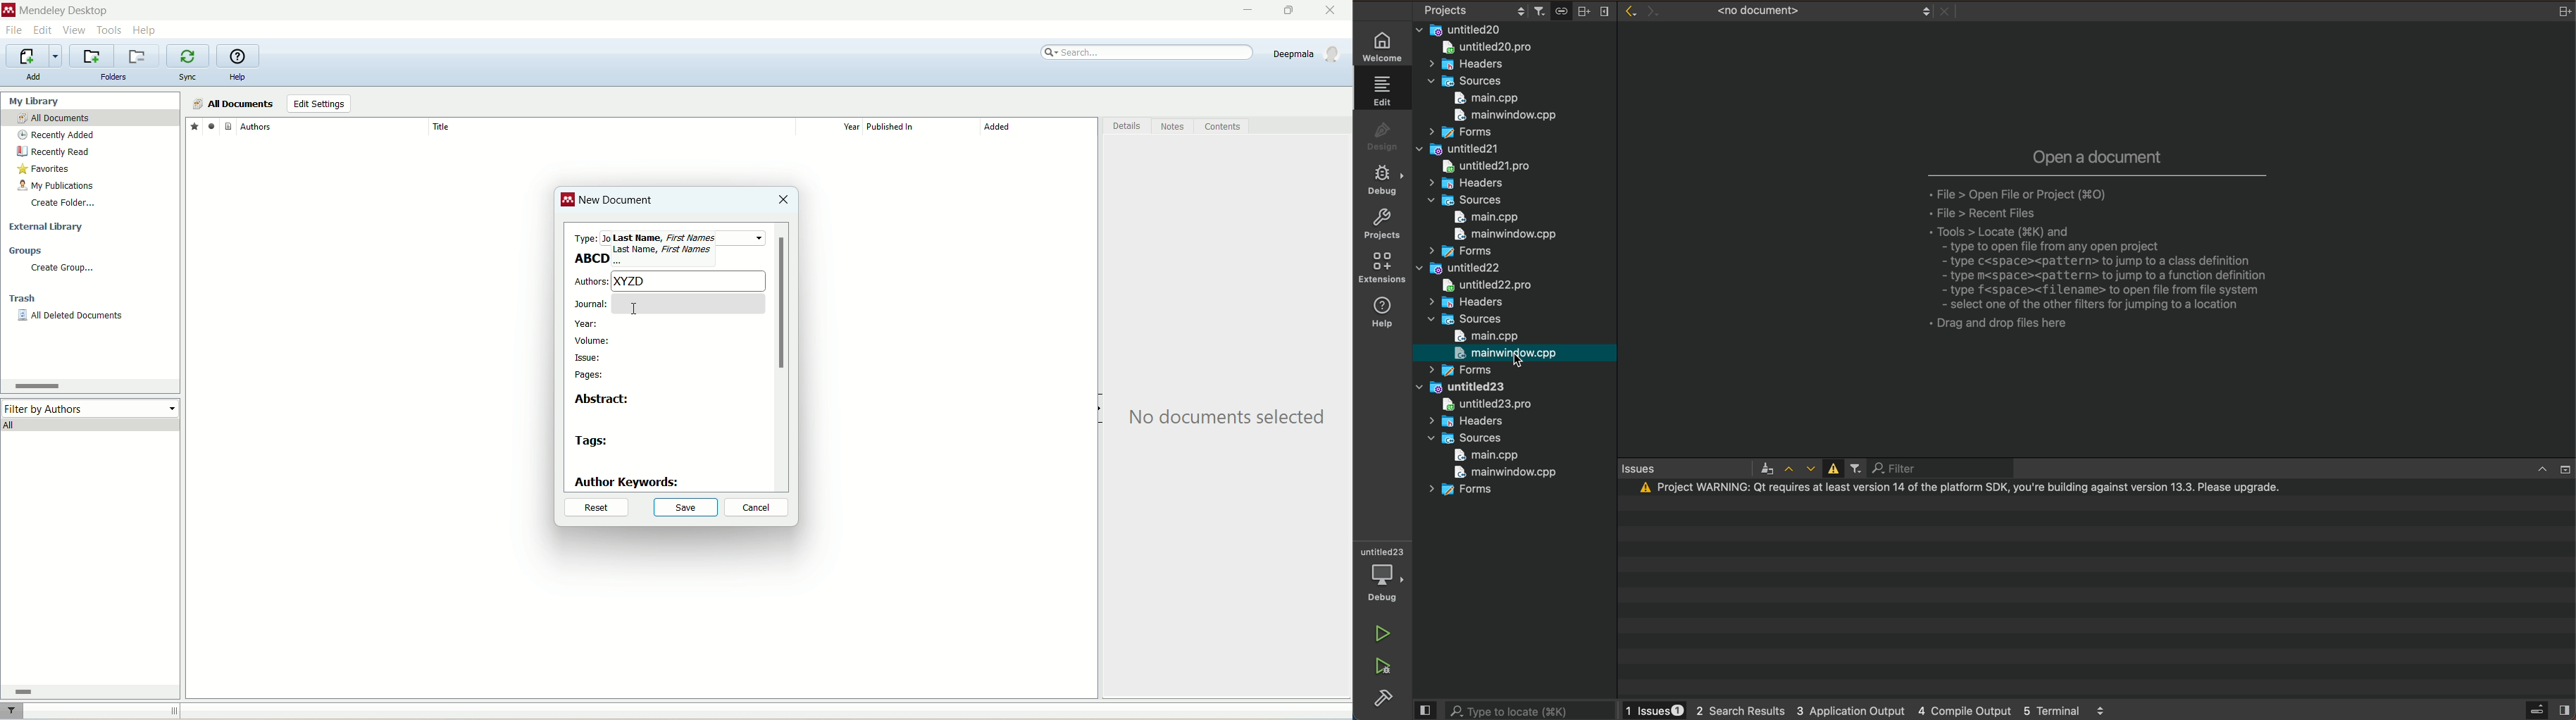 This screenshot has height=728, width=2576. I want to click on all documents, so click(90, 118).